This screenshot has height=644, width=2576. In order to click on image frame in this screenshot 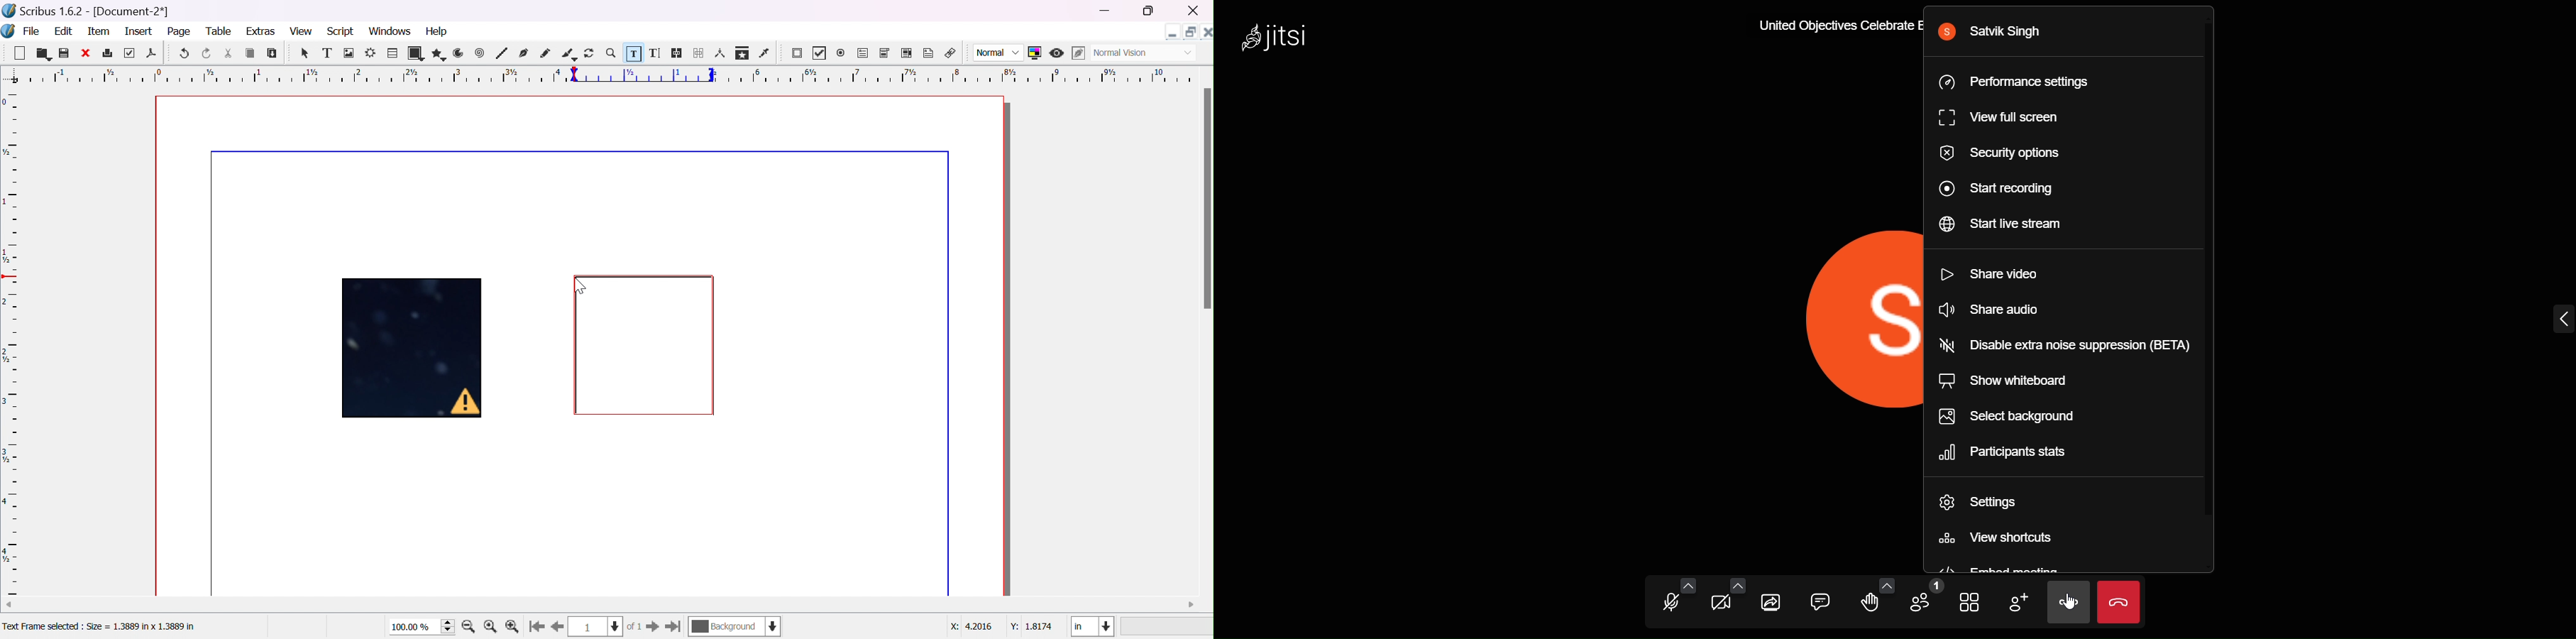, I will do `click(350, 53)`.